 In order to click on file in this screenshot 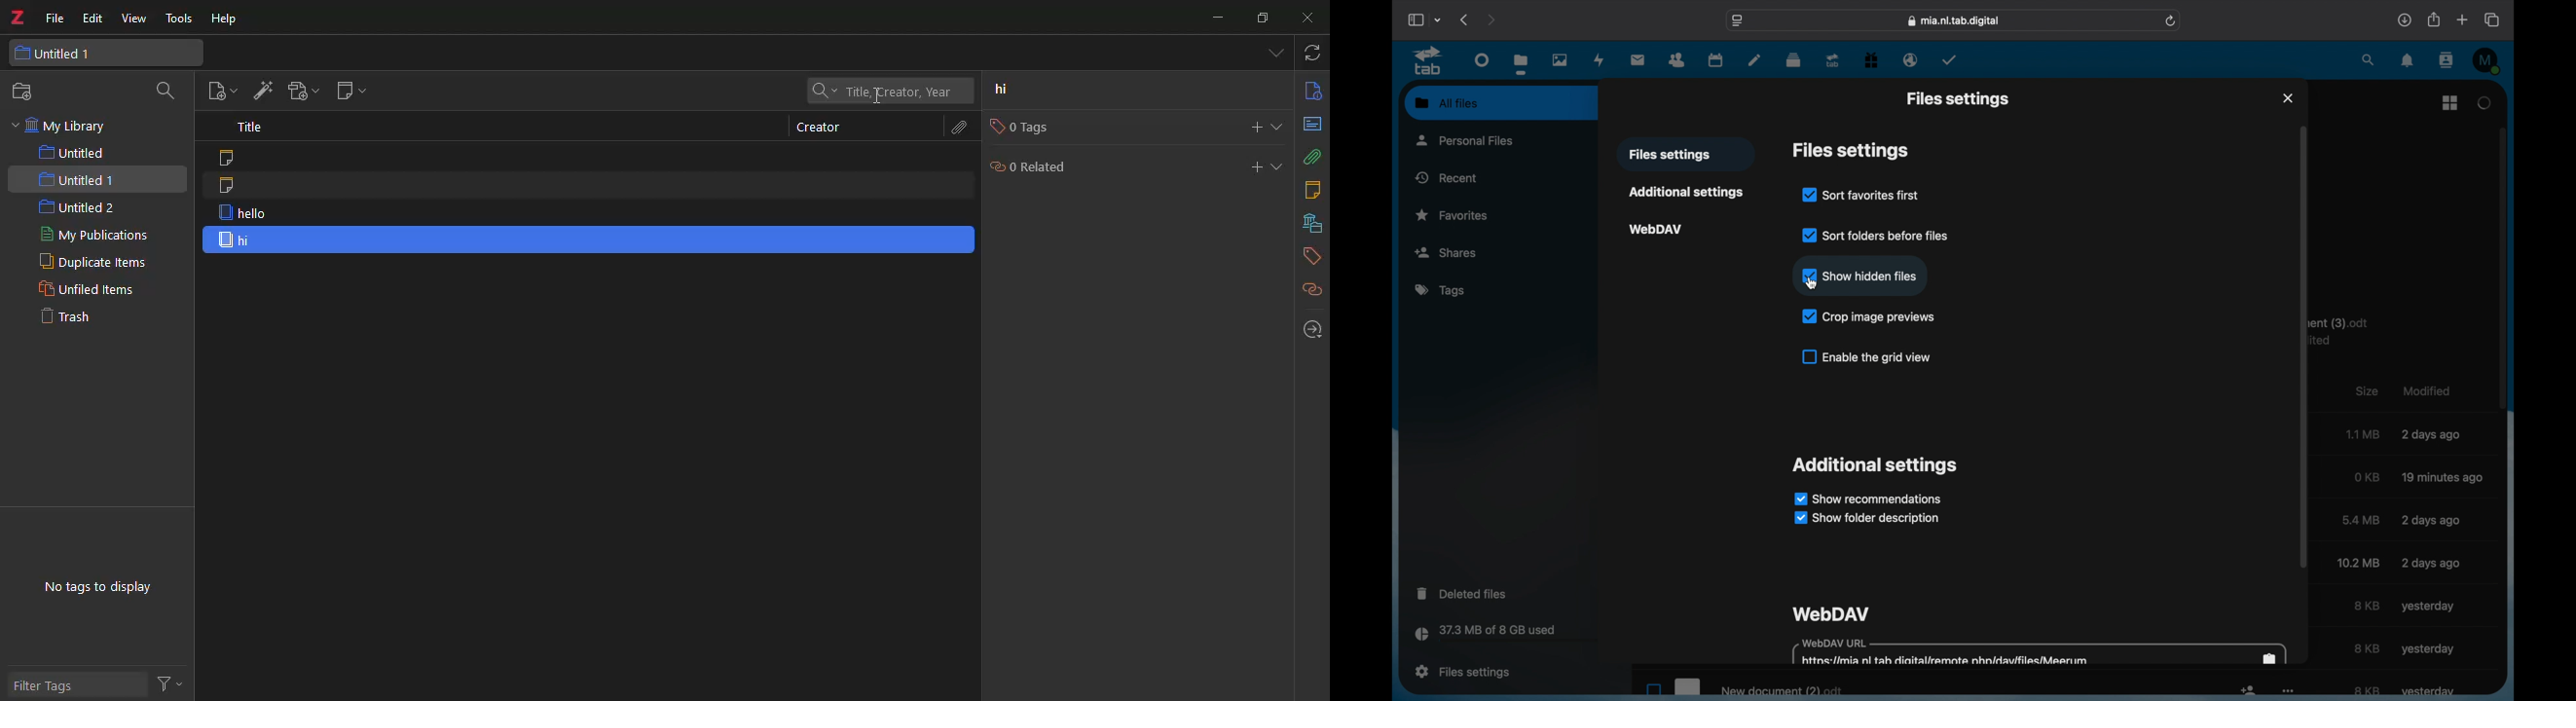, I will do `click(55, 16)`.